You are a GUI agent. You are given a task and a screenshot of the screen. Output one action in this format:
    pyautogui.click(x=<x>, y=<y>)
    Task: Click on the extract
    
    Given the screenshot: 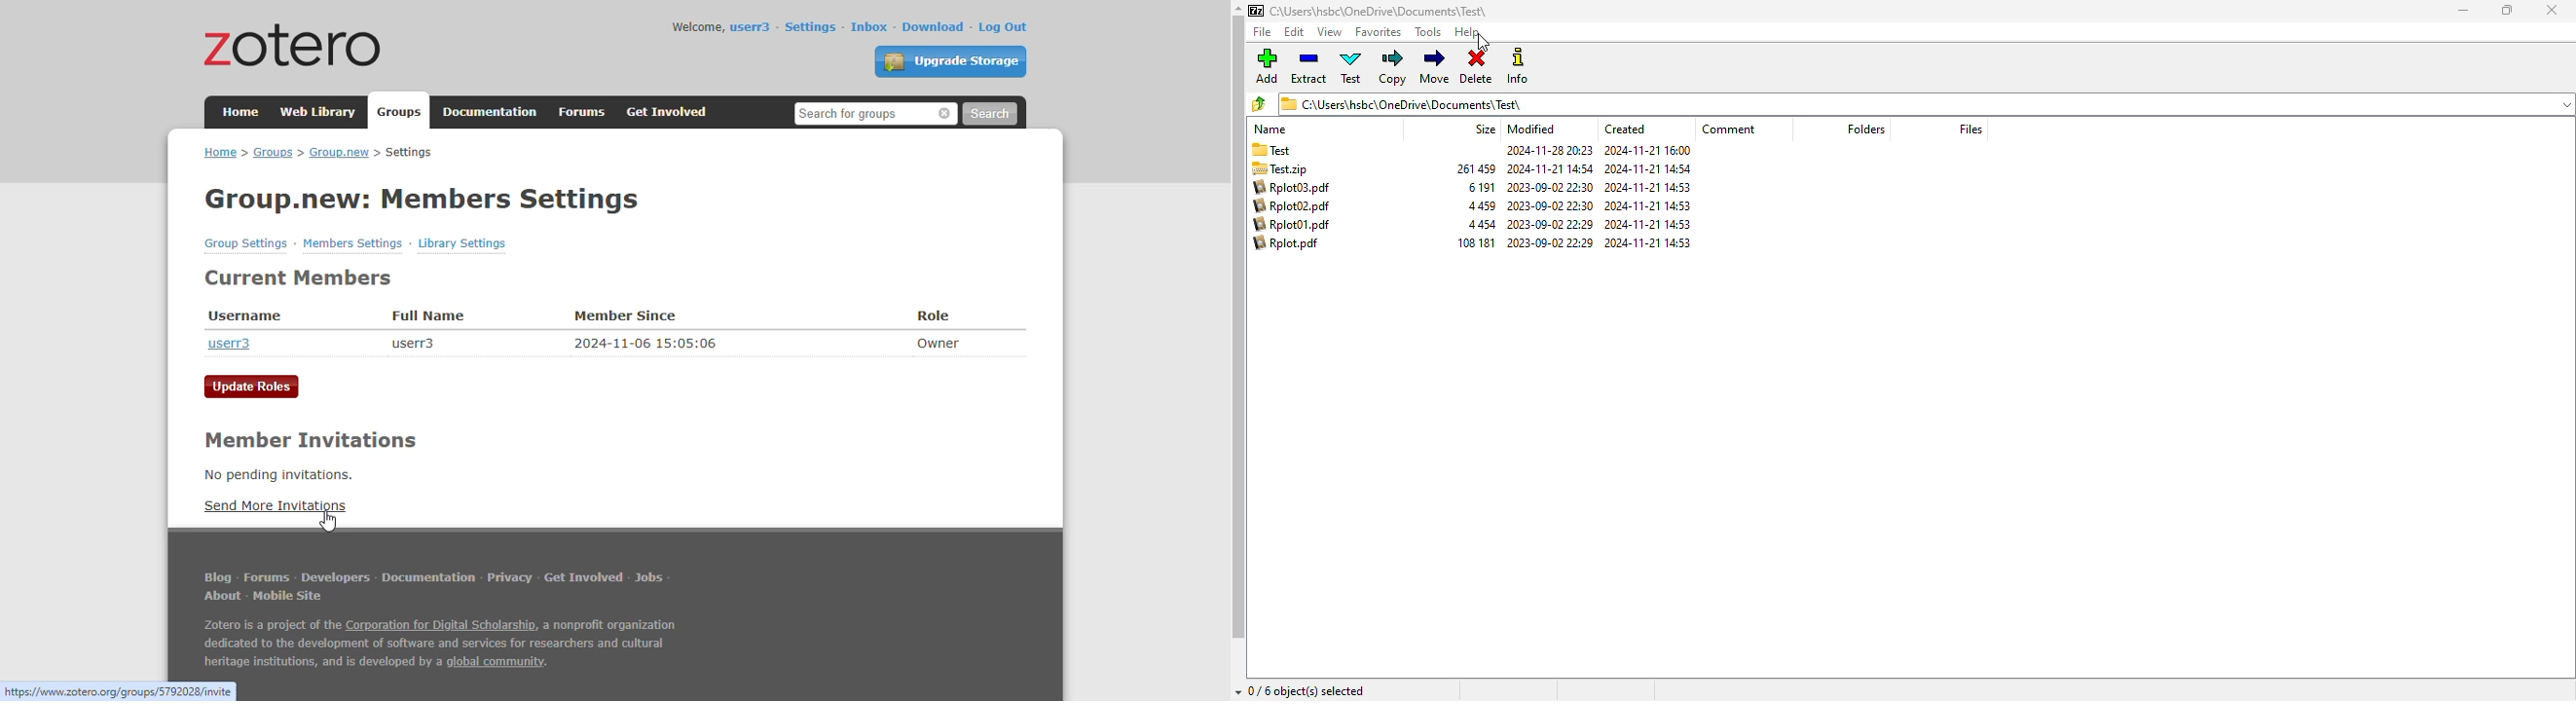 What is the action you would take?
    pyautogui.click(x=1308, y=66)
    